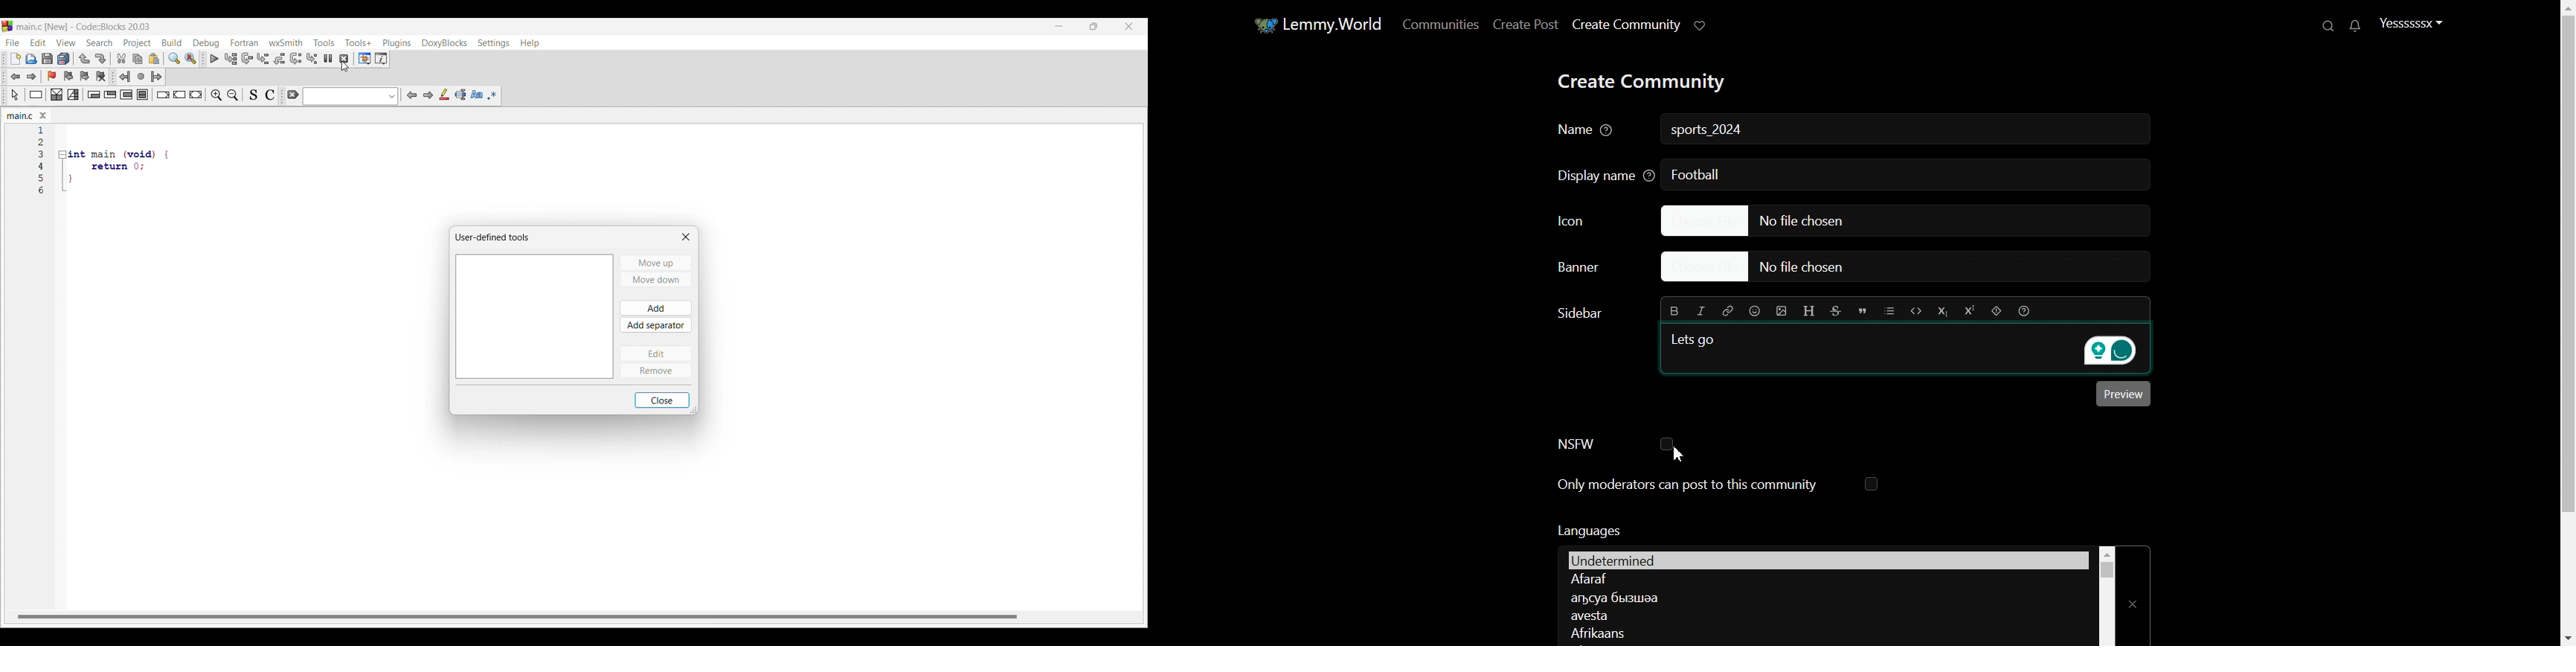  Describe the element at coordinates (2564, 323) in the screenshot. I see `Vertical Scroll bar` at that location.